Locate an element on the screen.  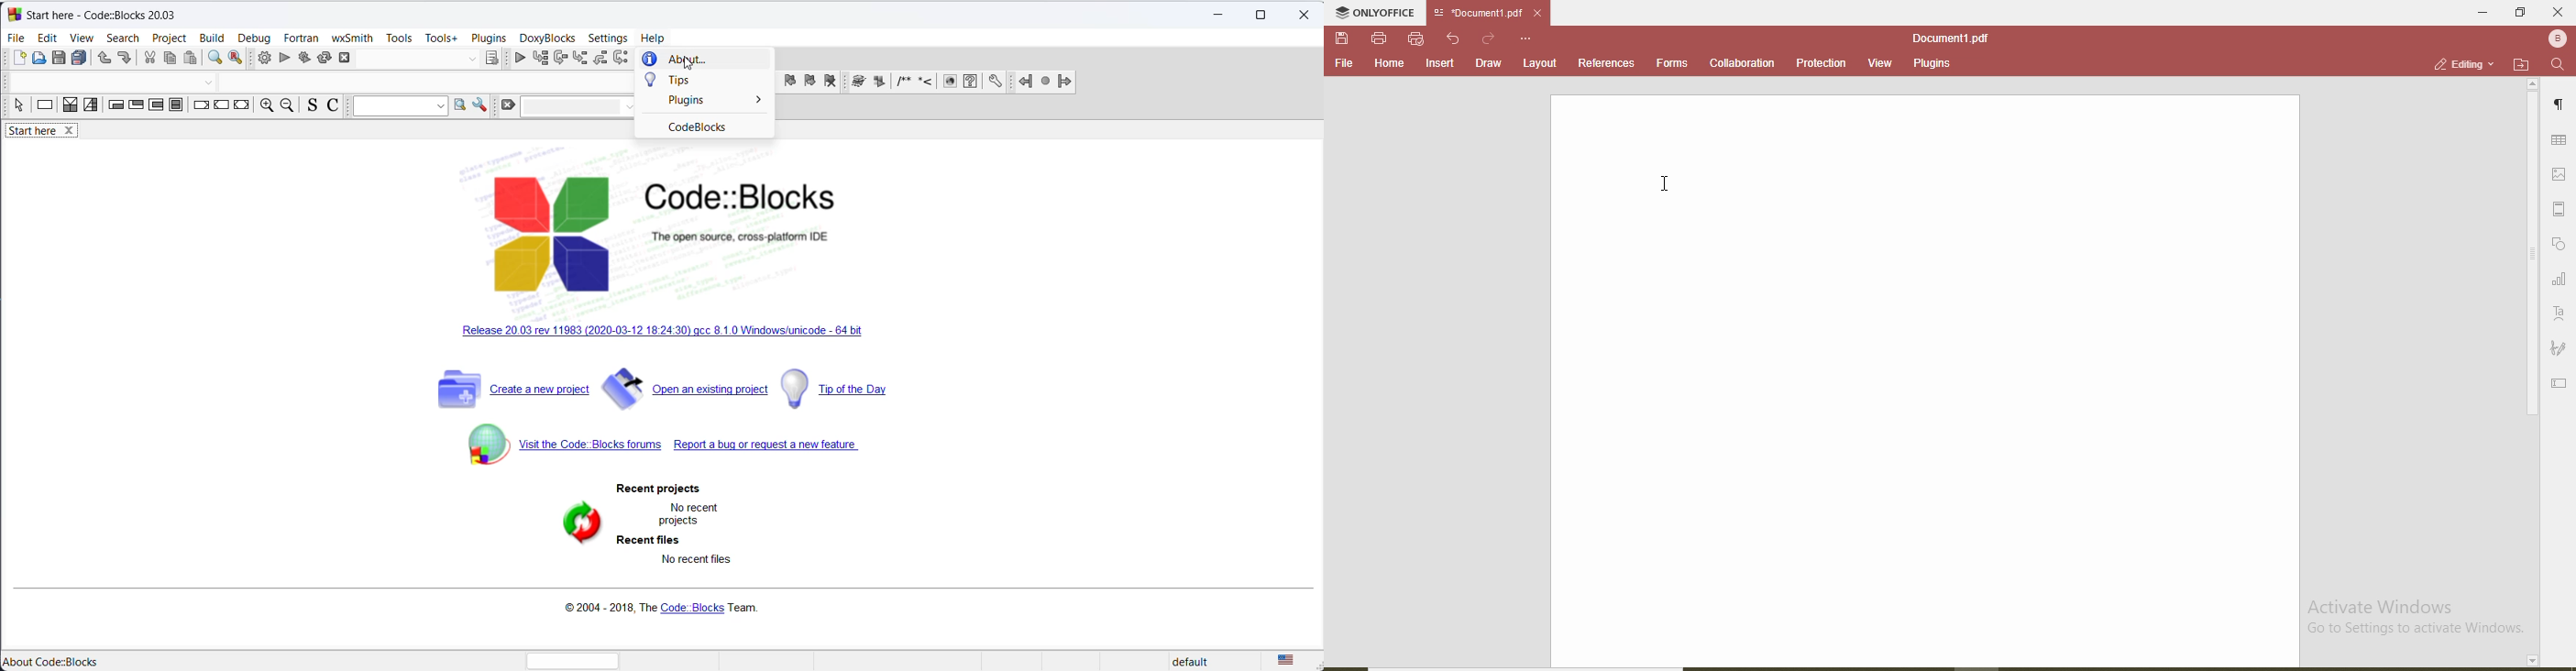
project is located at coordinates (169, 38).